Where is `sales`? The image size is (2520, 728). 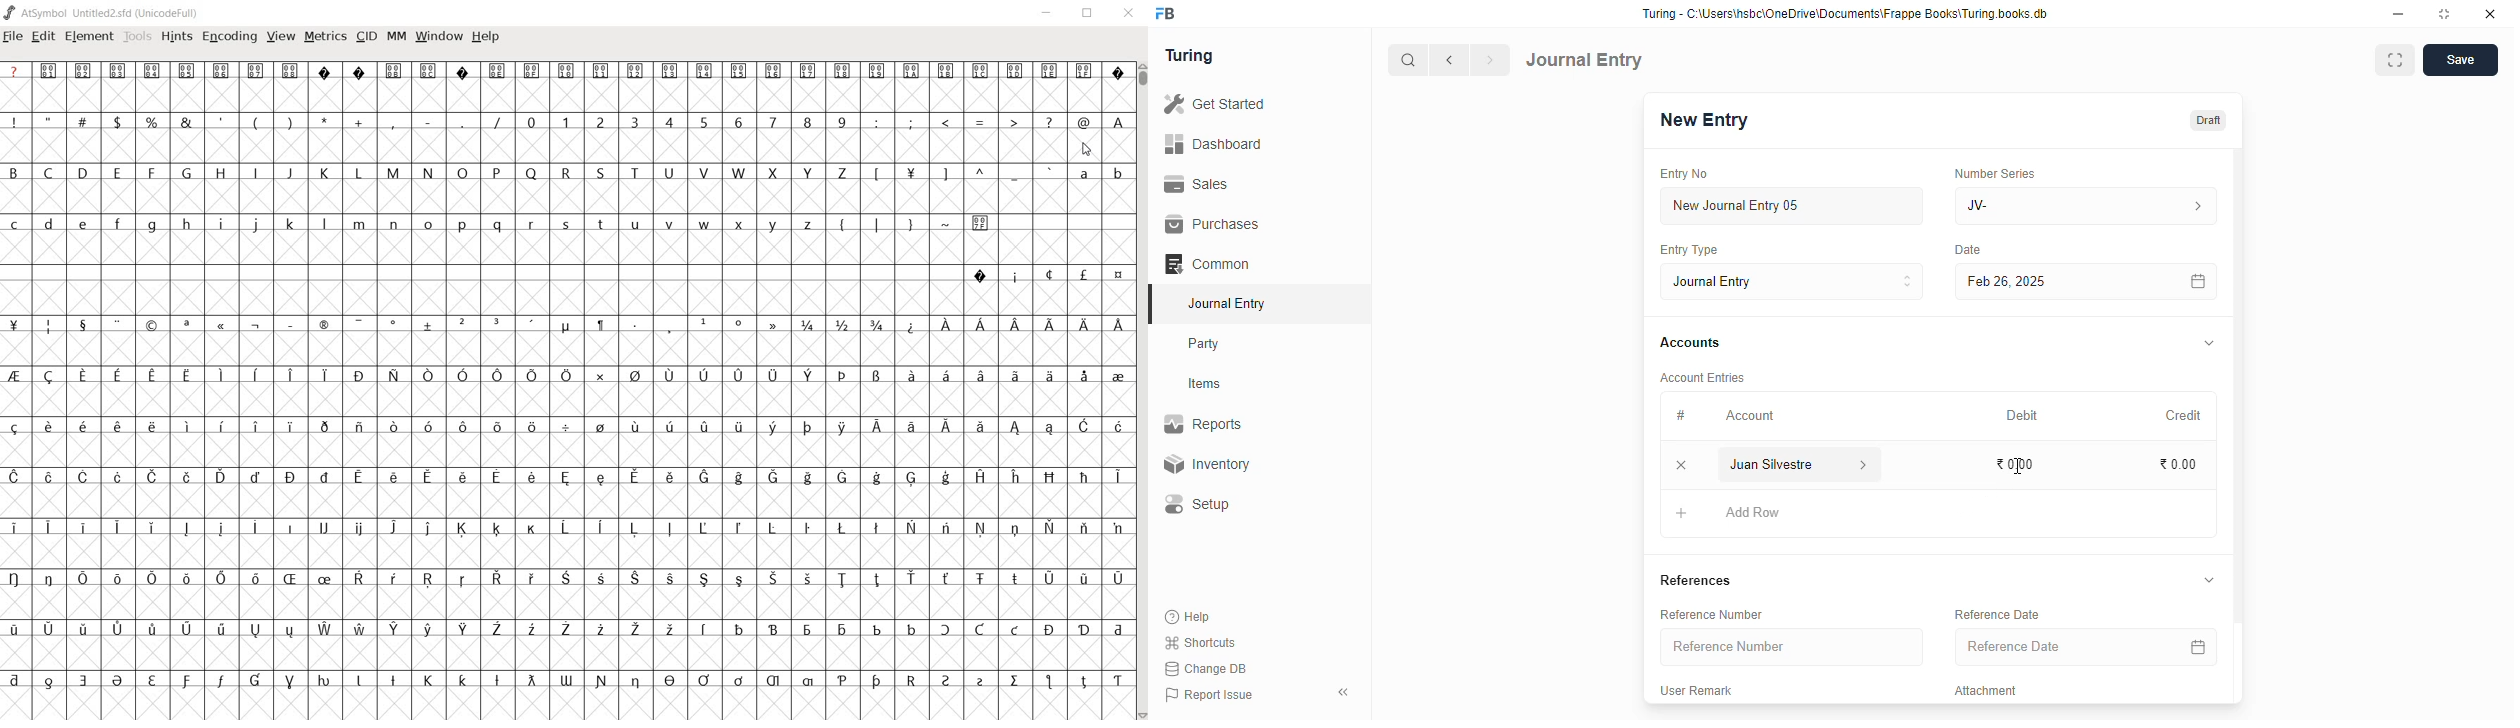 sales is located at coordinates (1197, 183).